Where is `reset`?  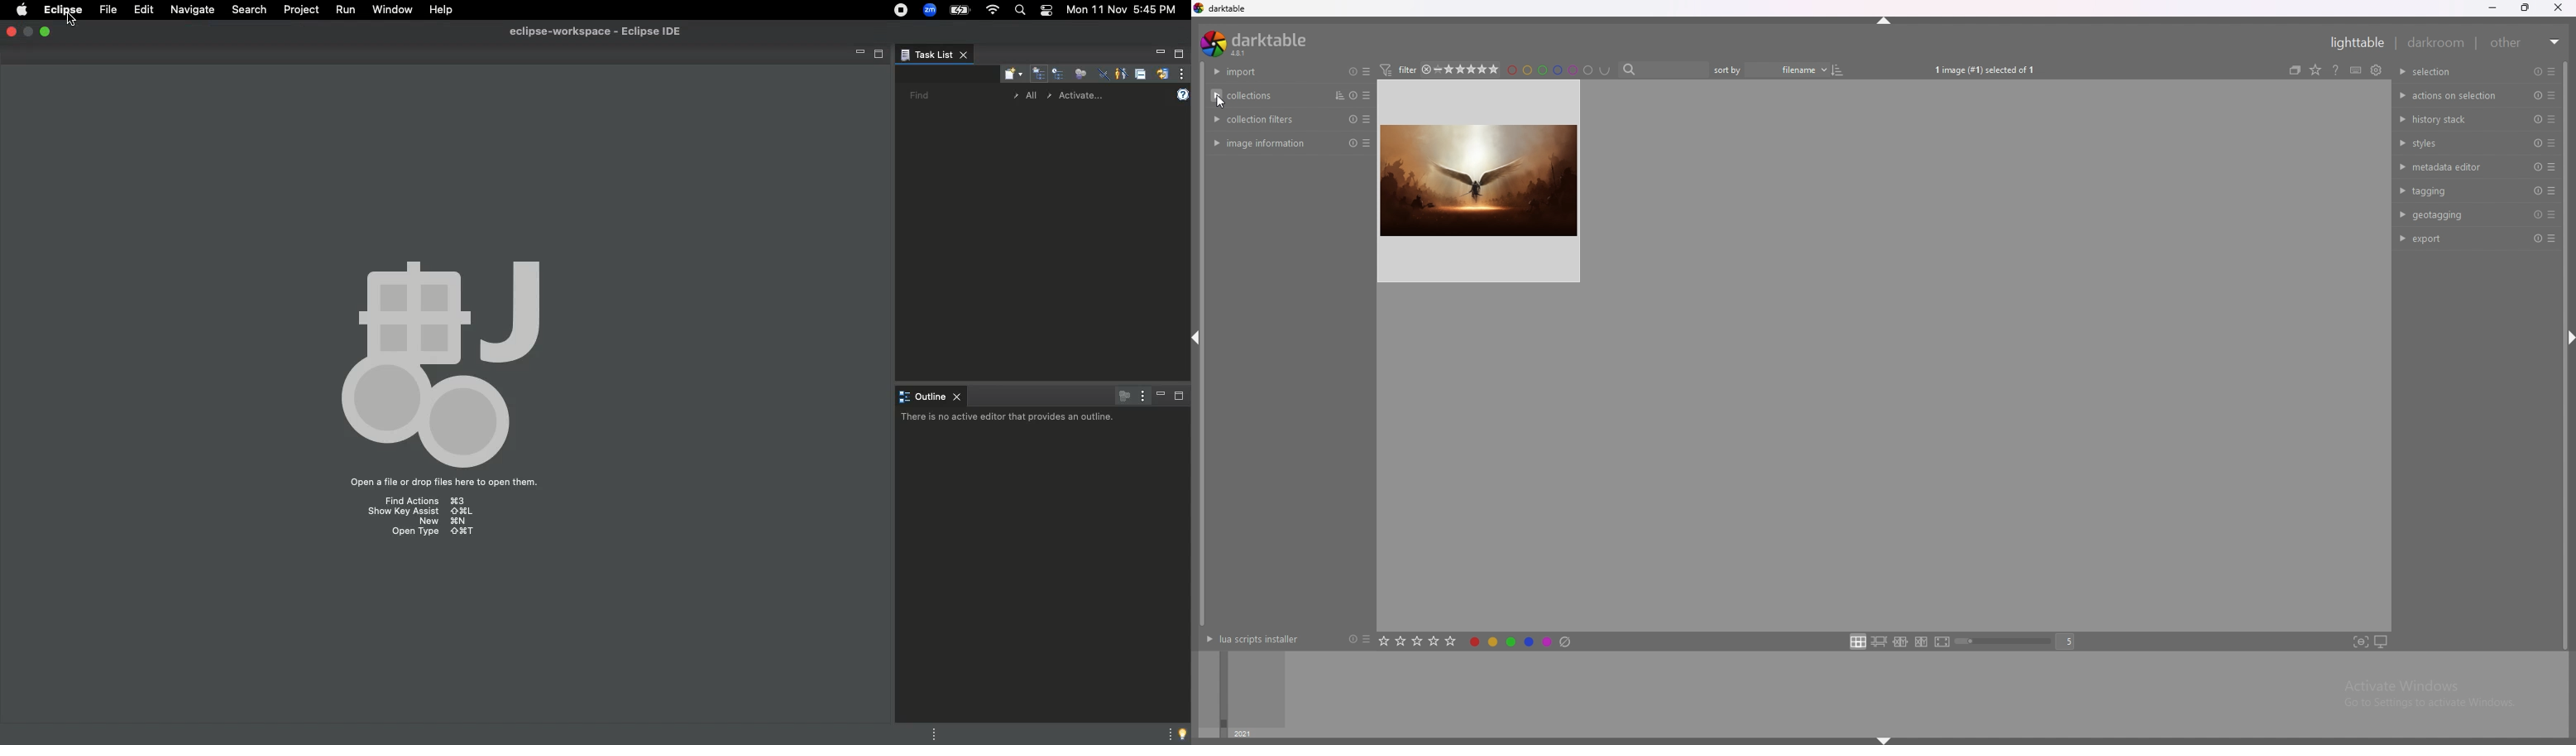 reset is located at coordinates (2537, 239).